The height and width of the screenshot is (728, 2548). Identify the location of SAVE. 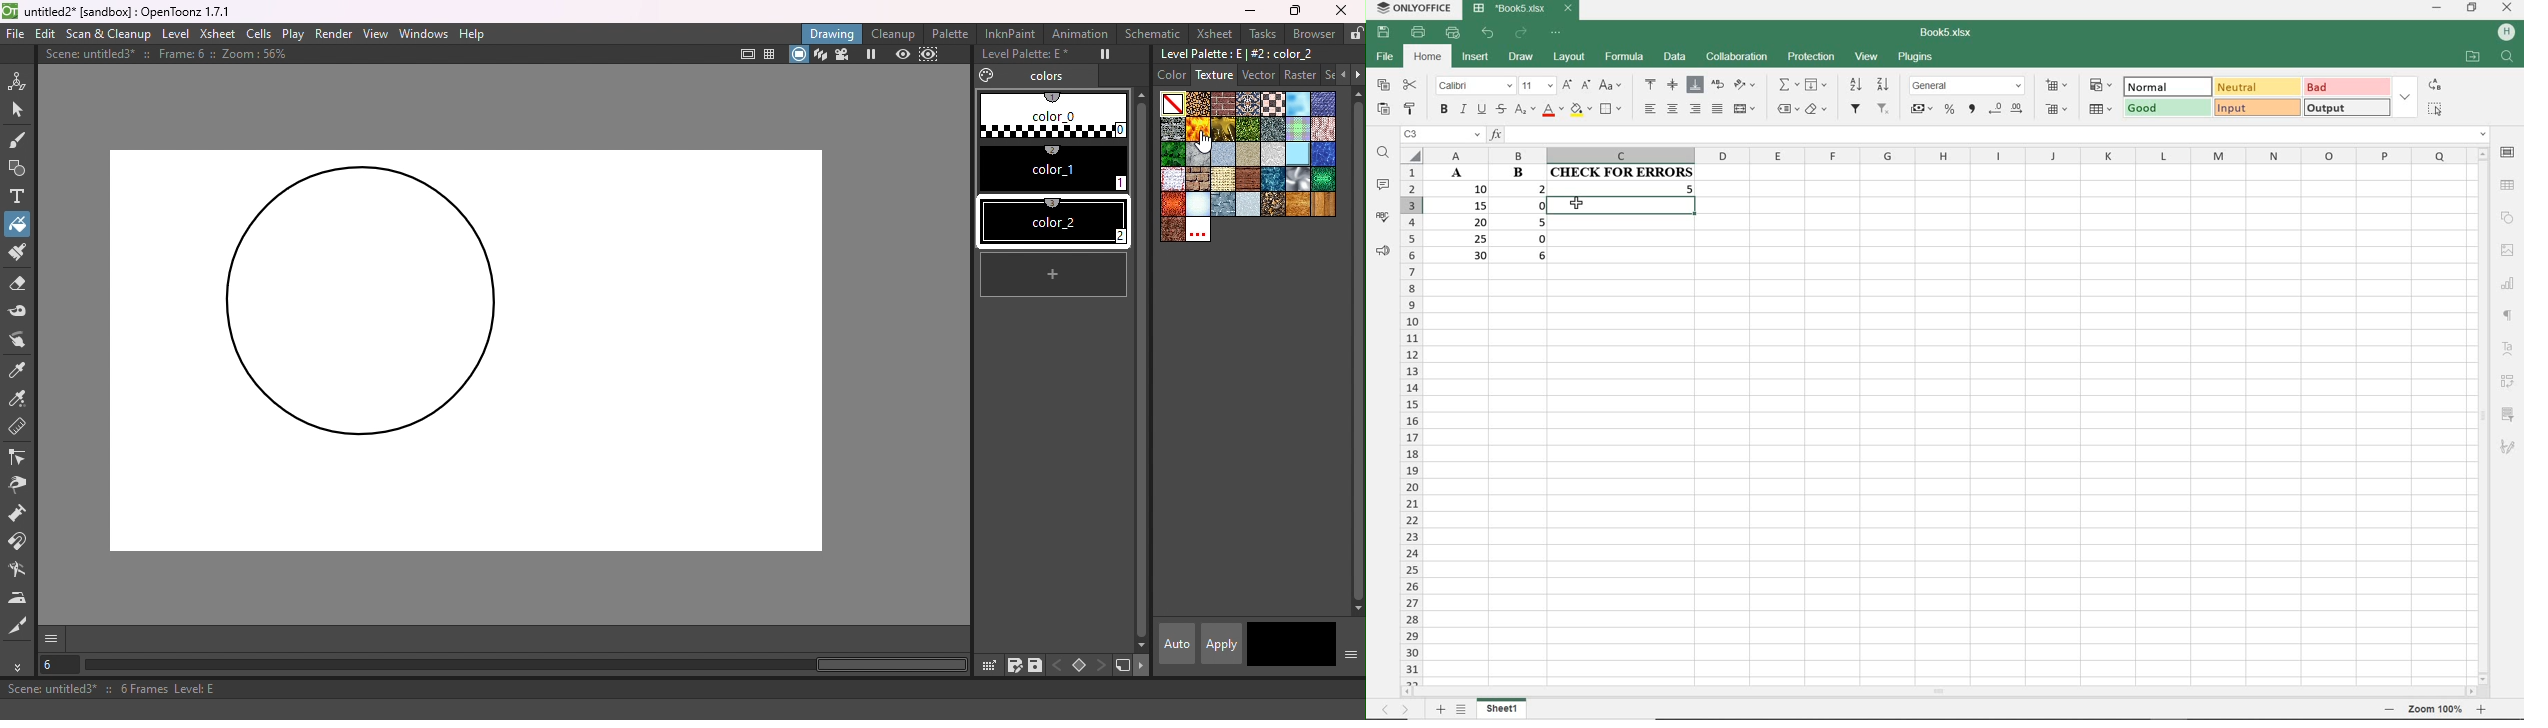
(1381, 34).